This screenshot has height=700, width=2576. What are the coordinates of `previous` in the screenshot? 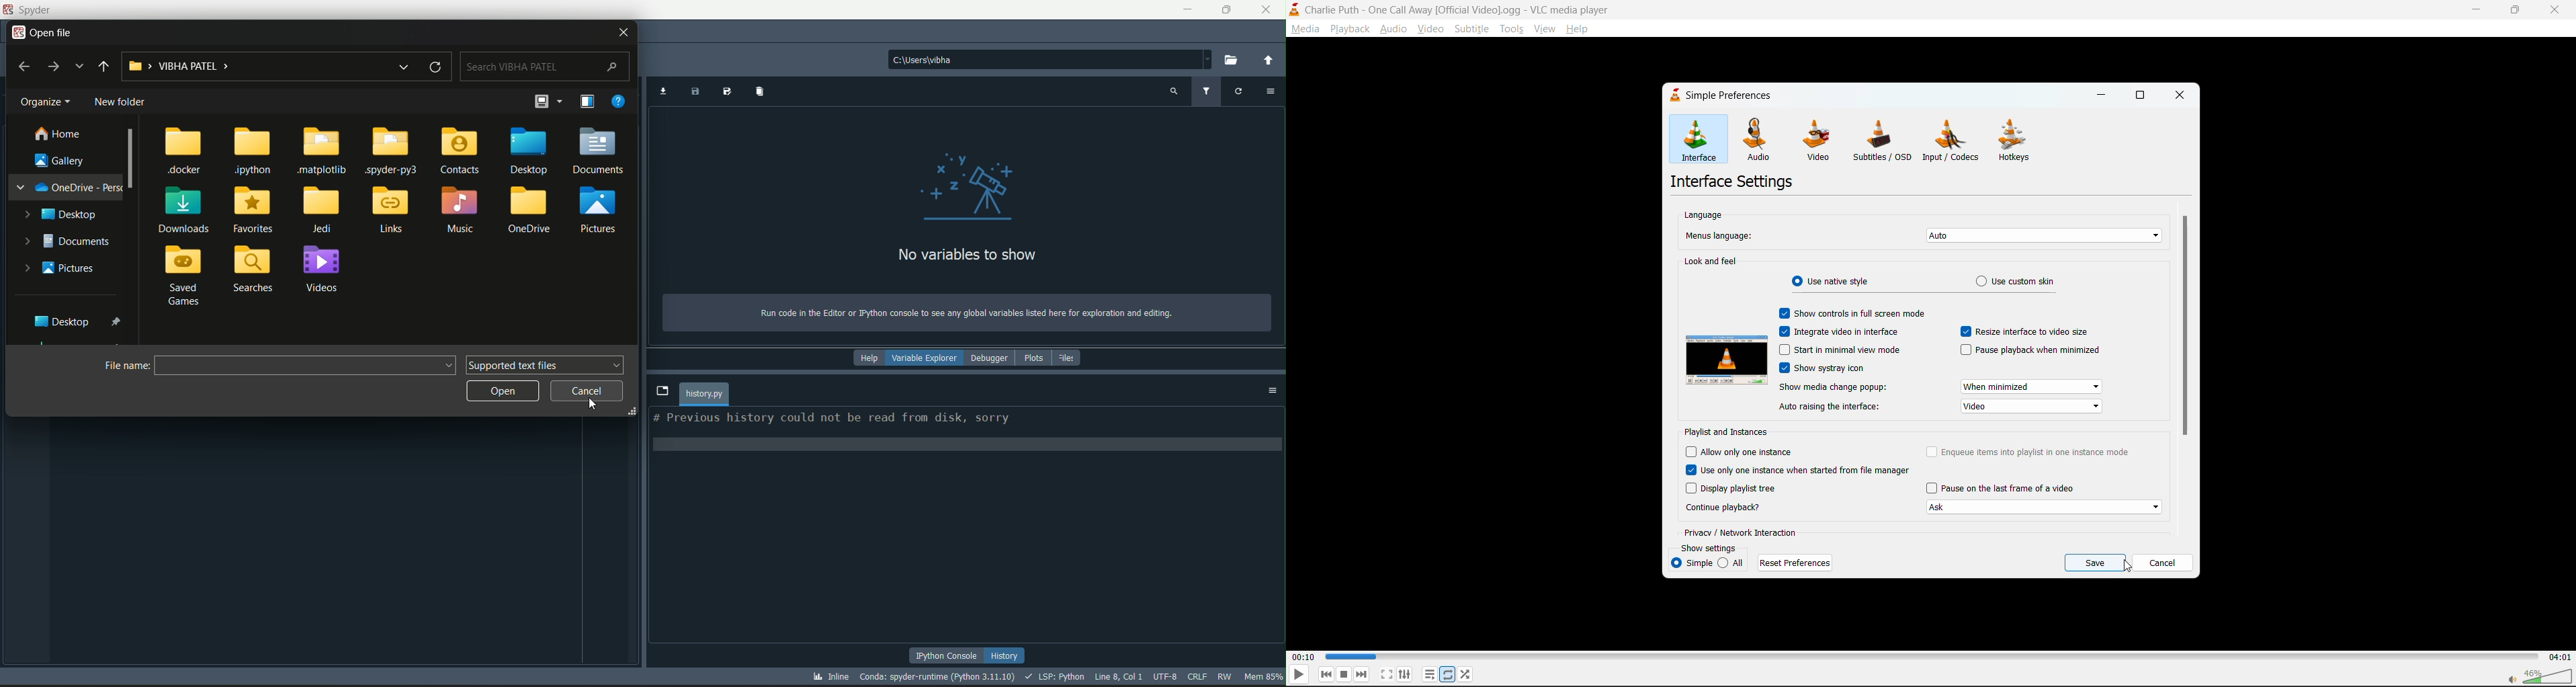 It's located at (1326, 675).